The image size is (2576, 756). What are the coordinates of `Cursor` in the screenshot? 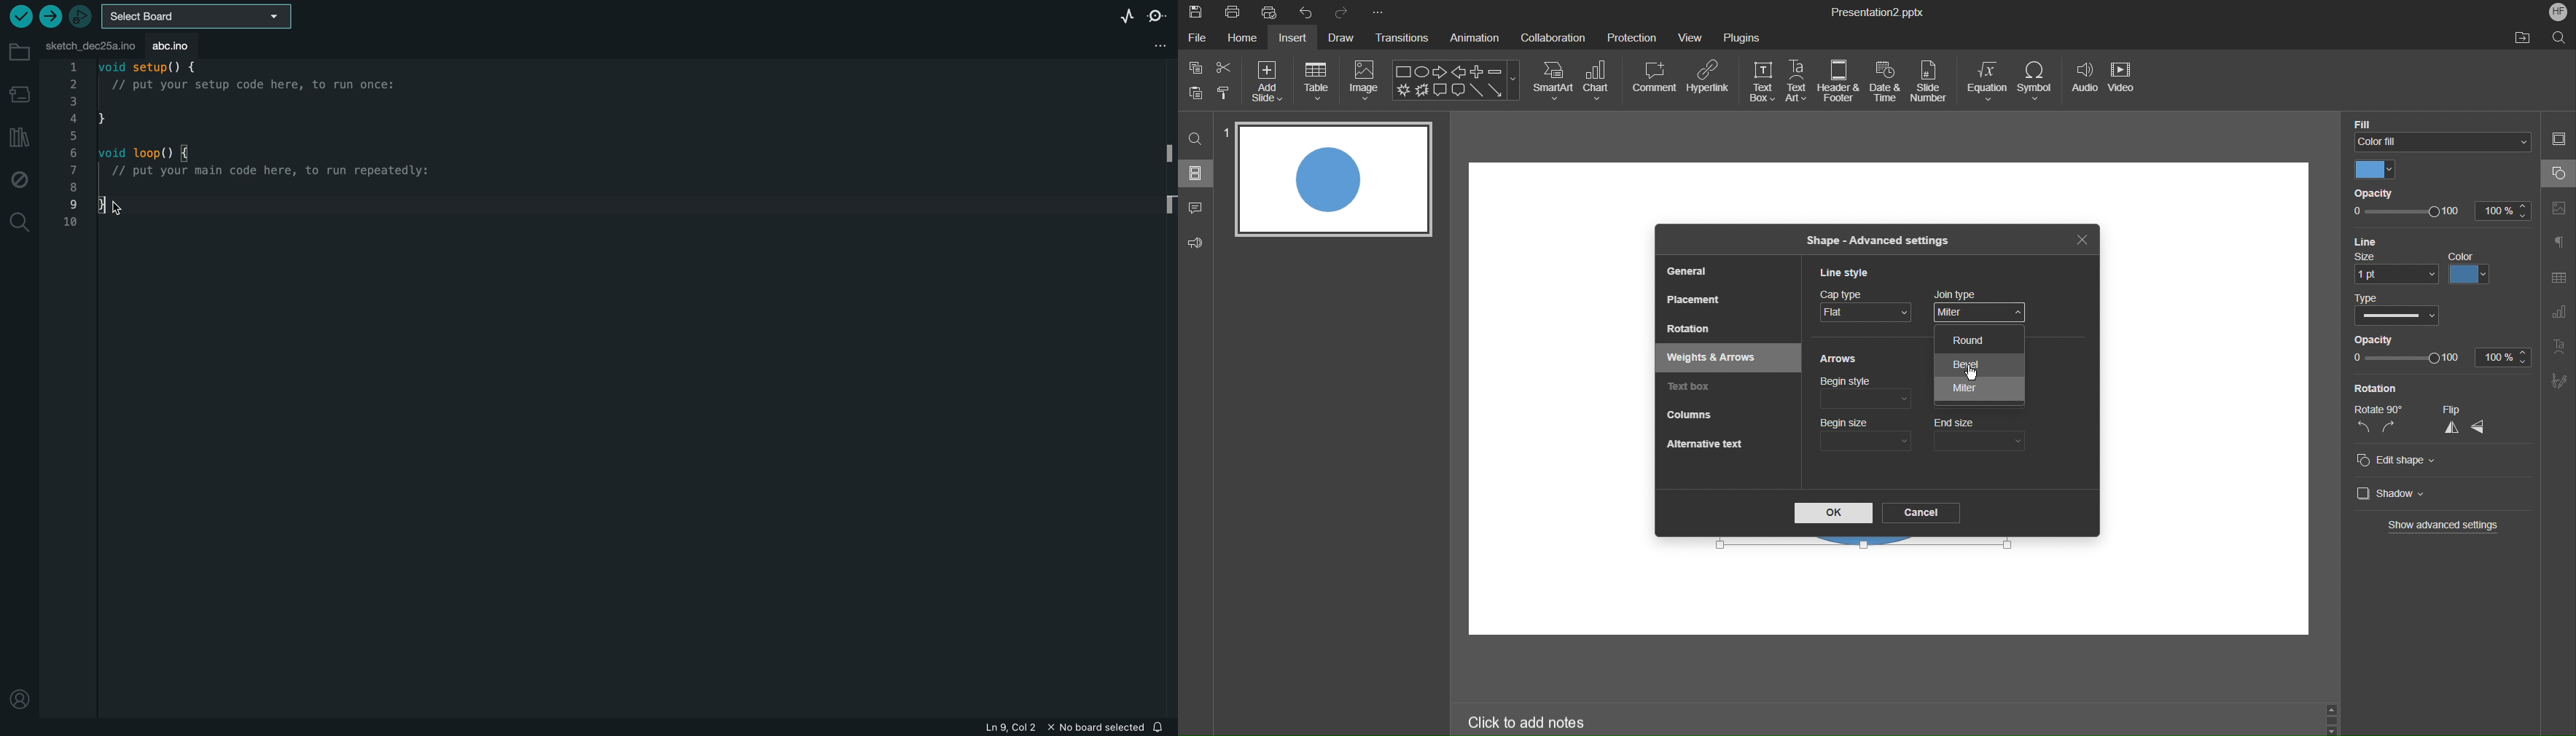 It's located at (1970, 377).